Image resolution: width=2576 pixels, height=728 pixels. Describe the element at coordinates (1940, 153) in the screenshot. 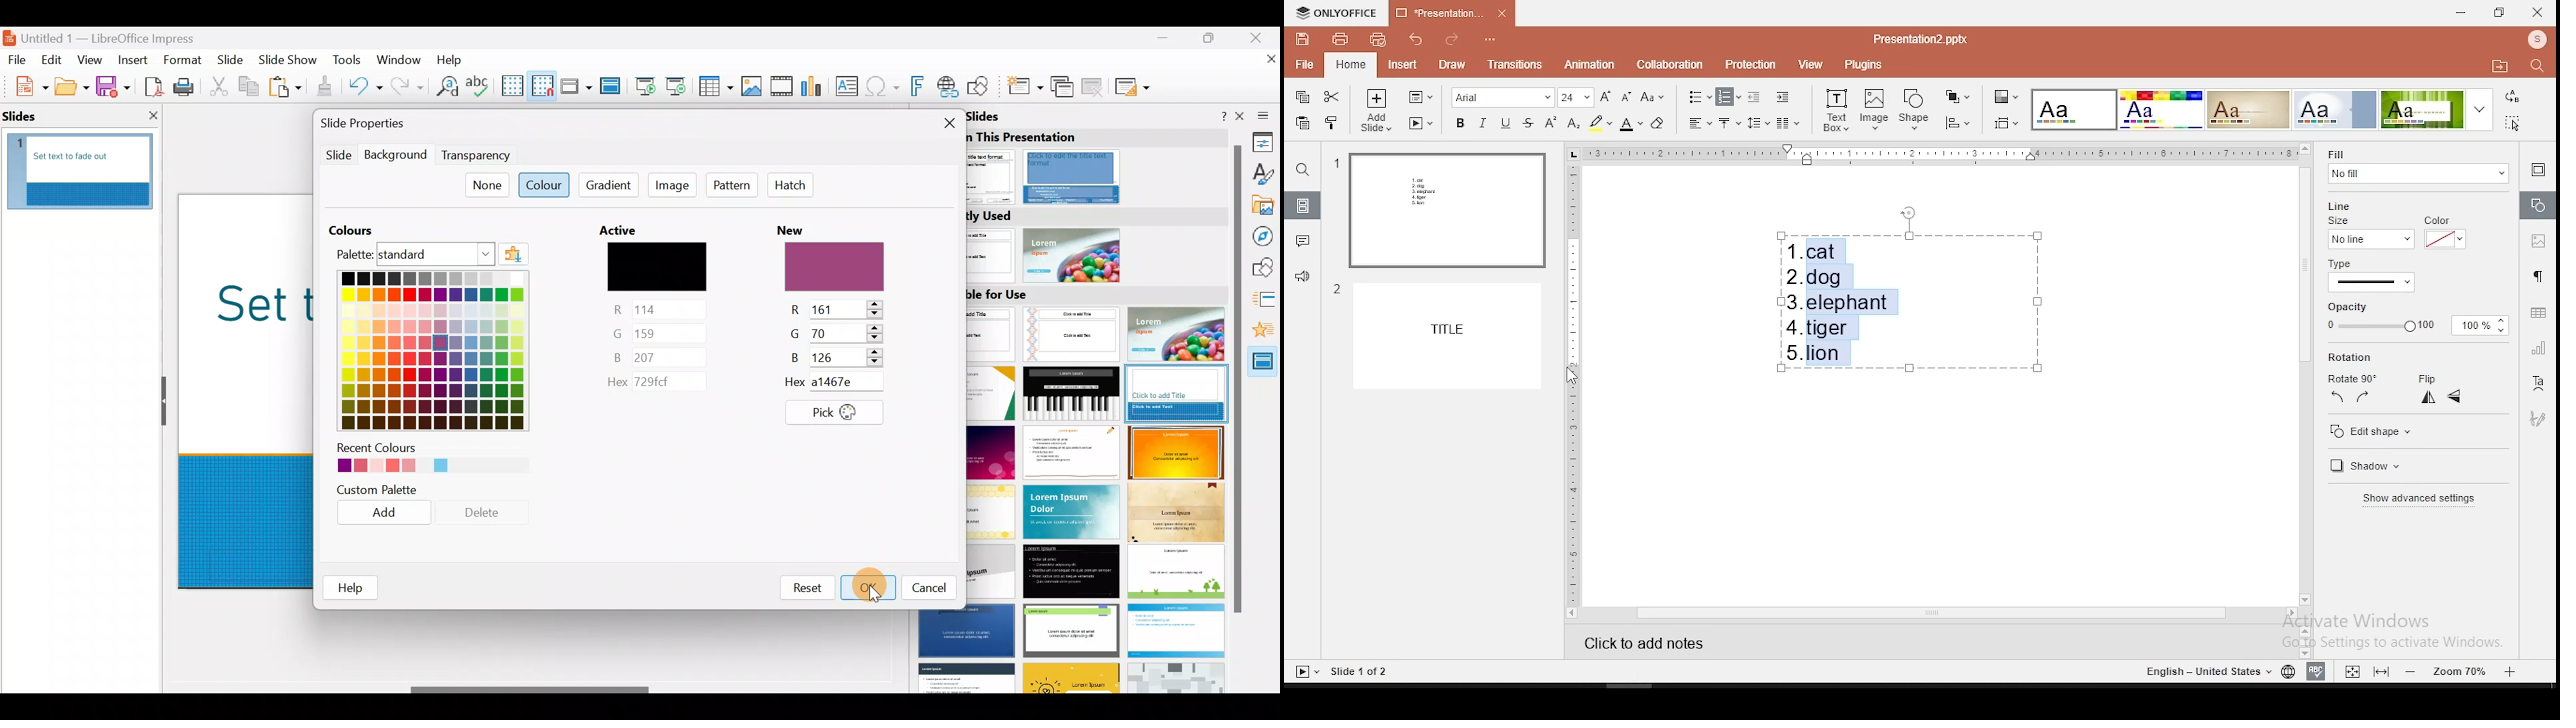

I see `horizontal scale` at that location.